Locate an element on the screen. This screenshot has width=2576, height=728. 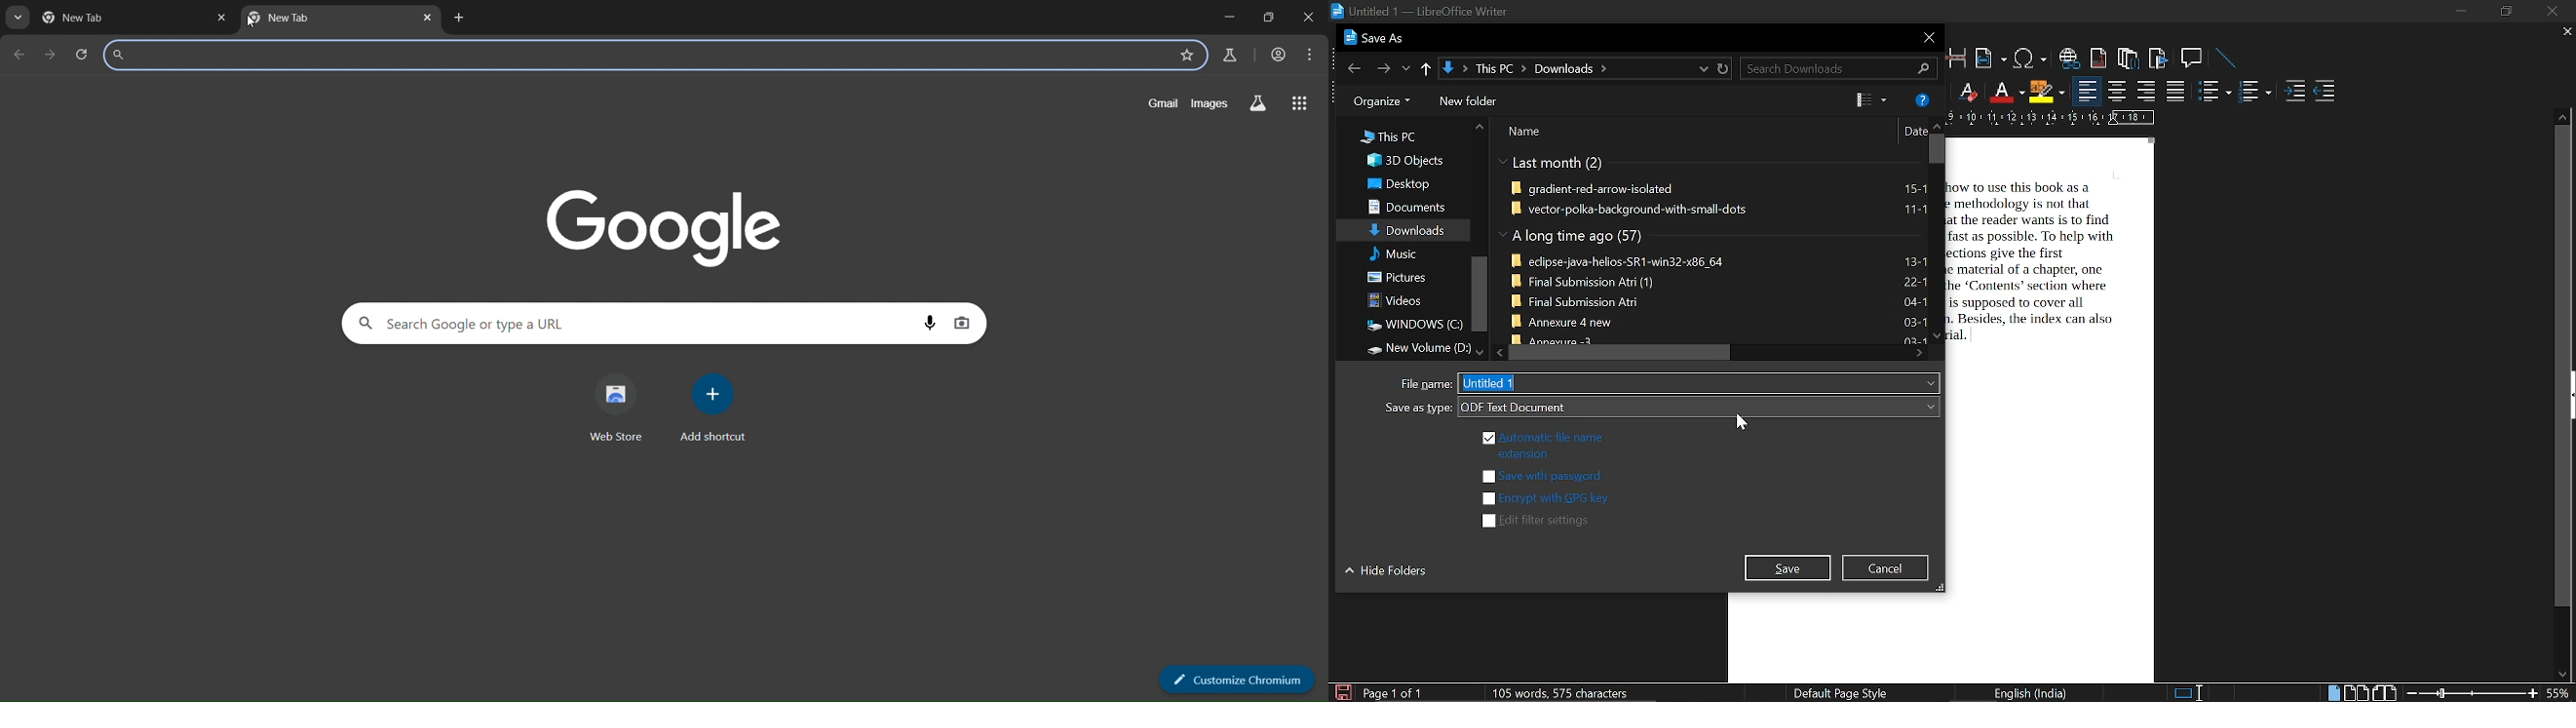
change zoom is located at coordinates (2473, 694).